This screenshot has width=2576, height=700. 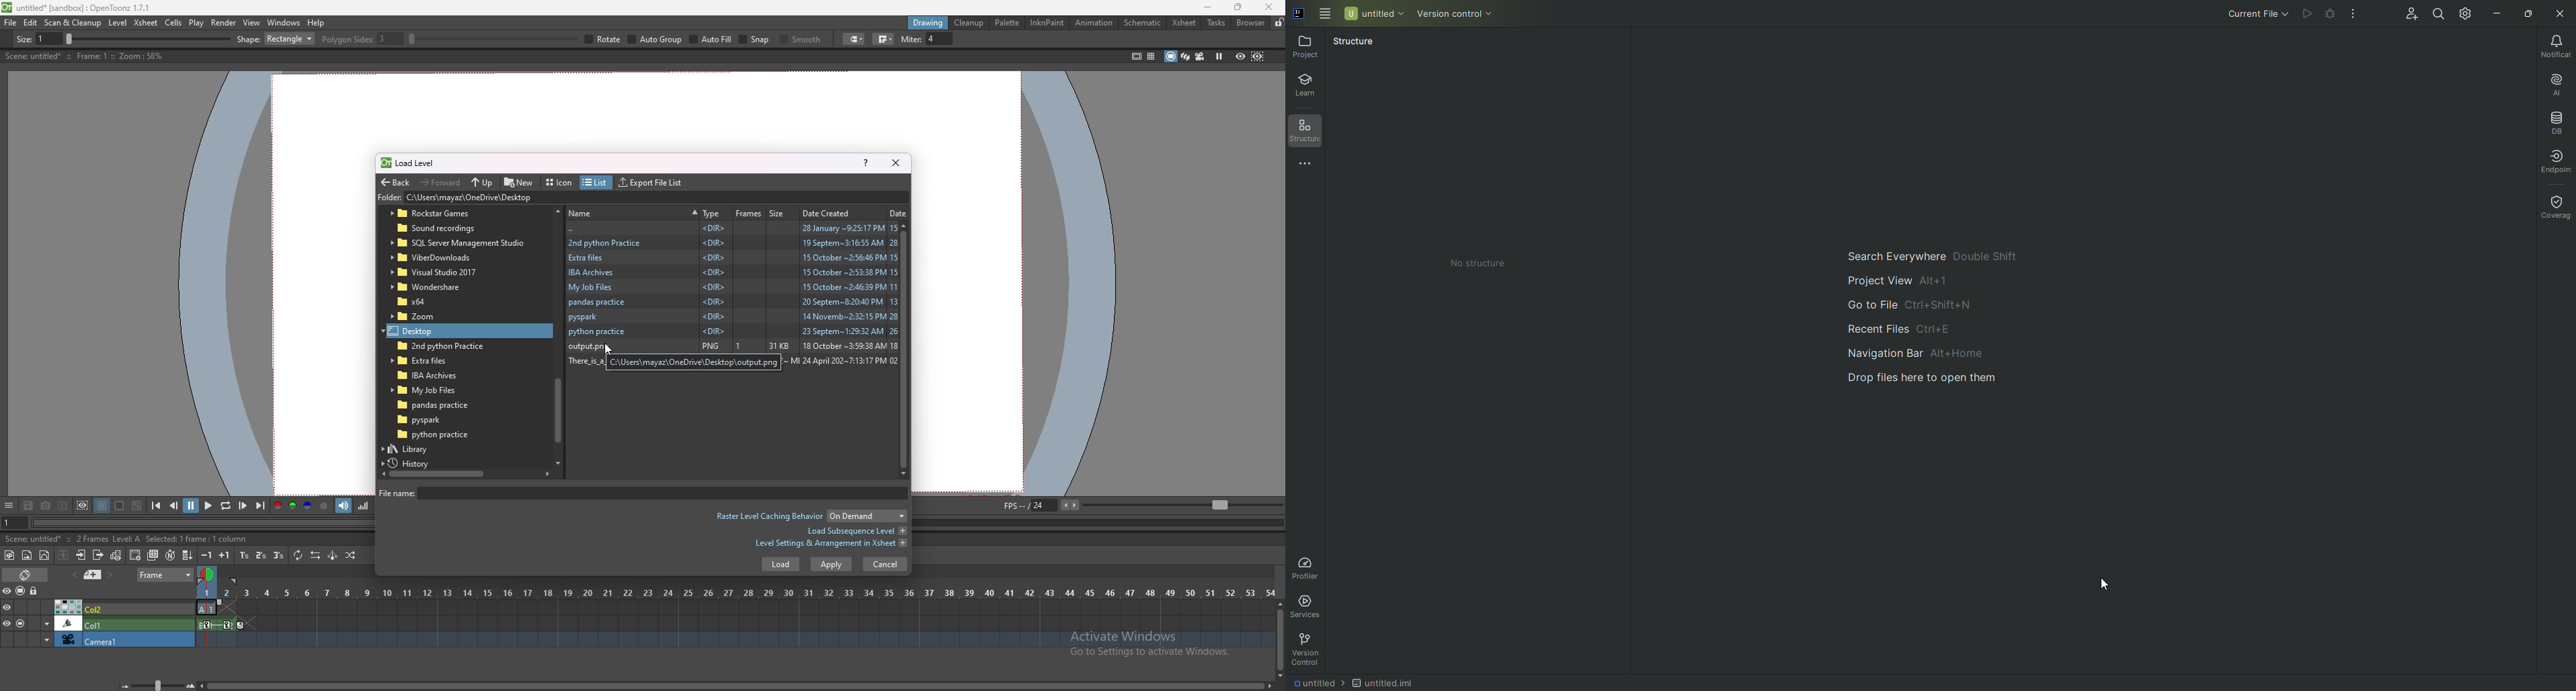 I want to click on lock, so click(x=1279, y=22).